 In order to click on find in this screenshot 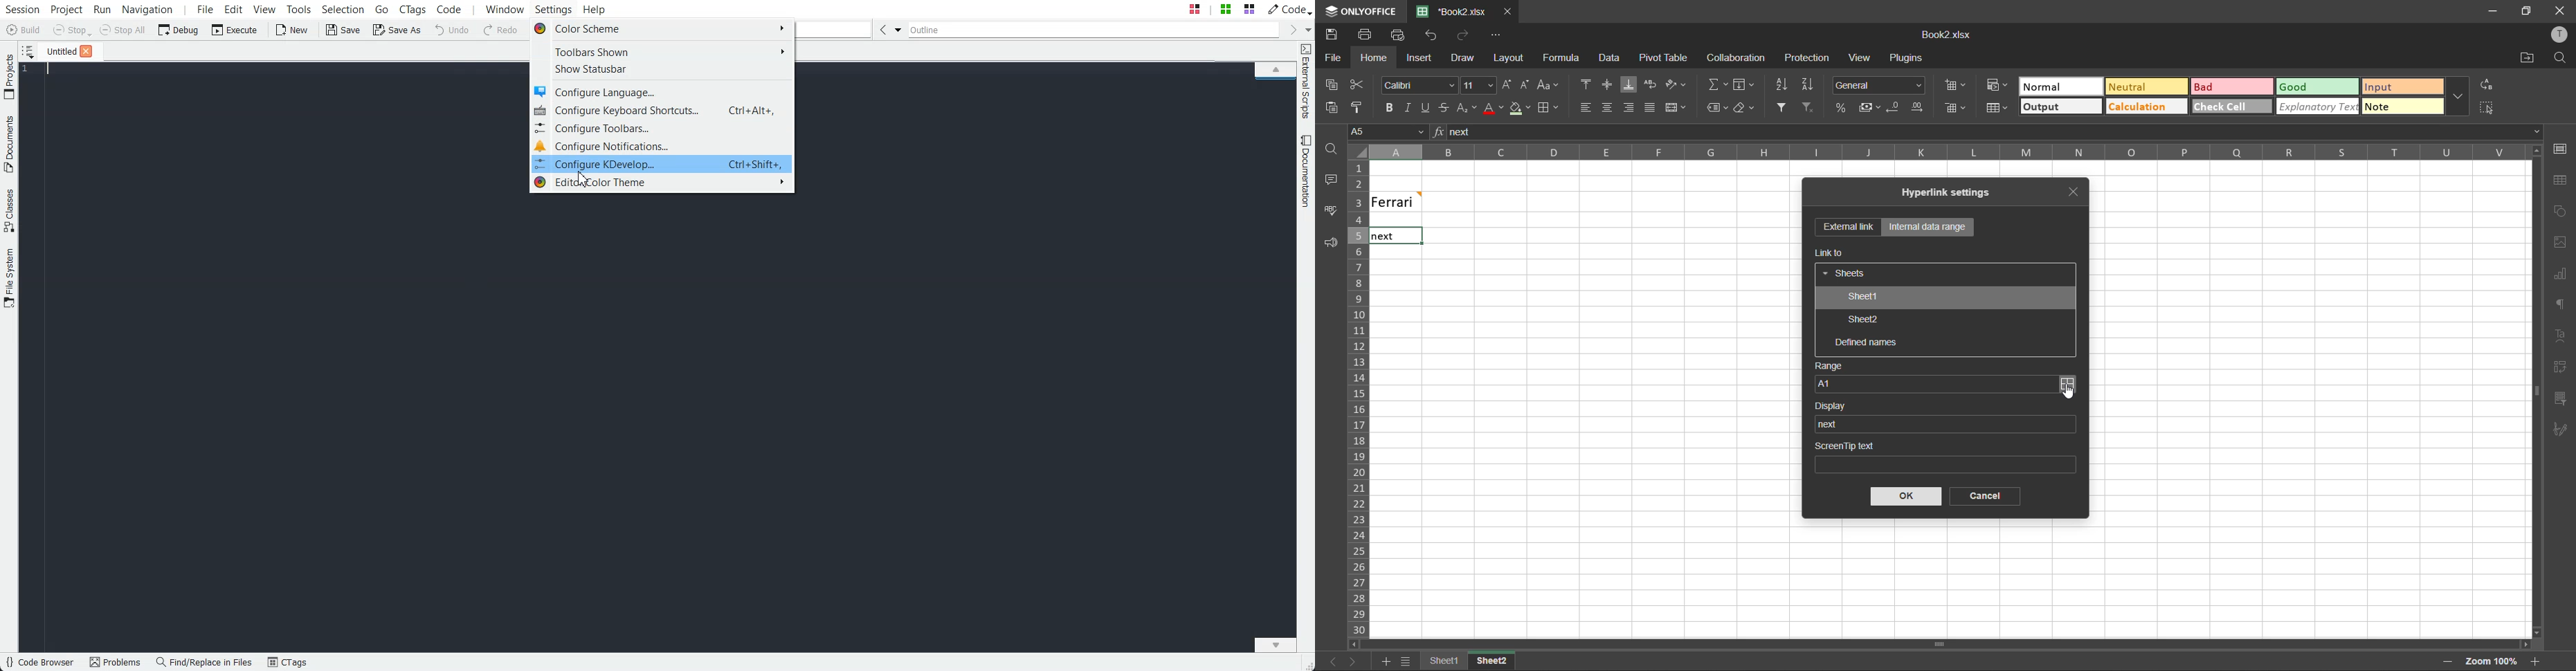, I will do `click(2560, 57)`.